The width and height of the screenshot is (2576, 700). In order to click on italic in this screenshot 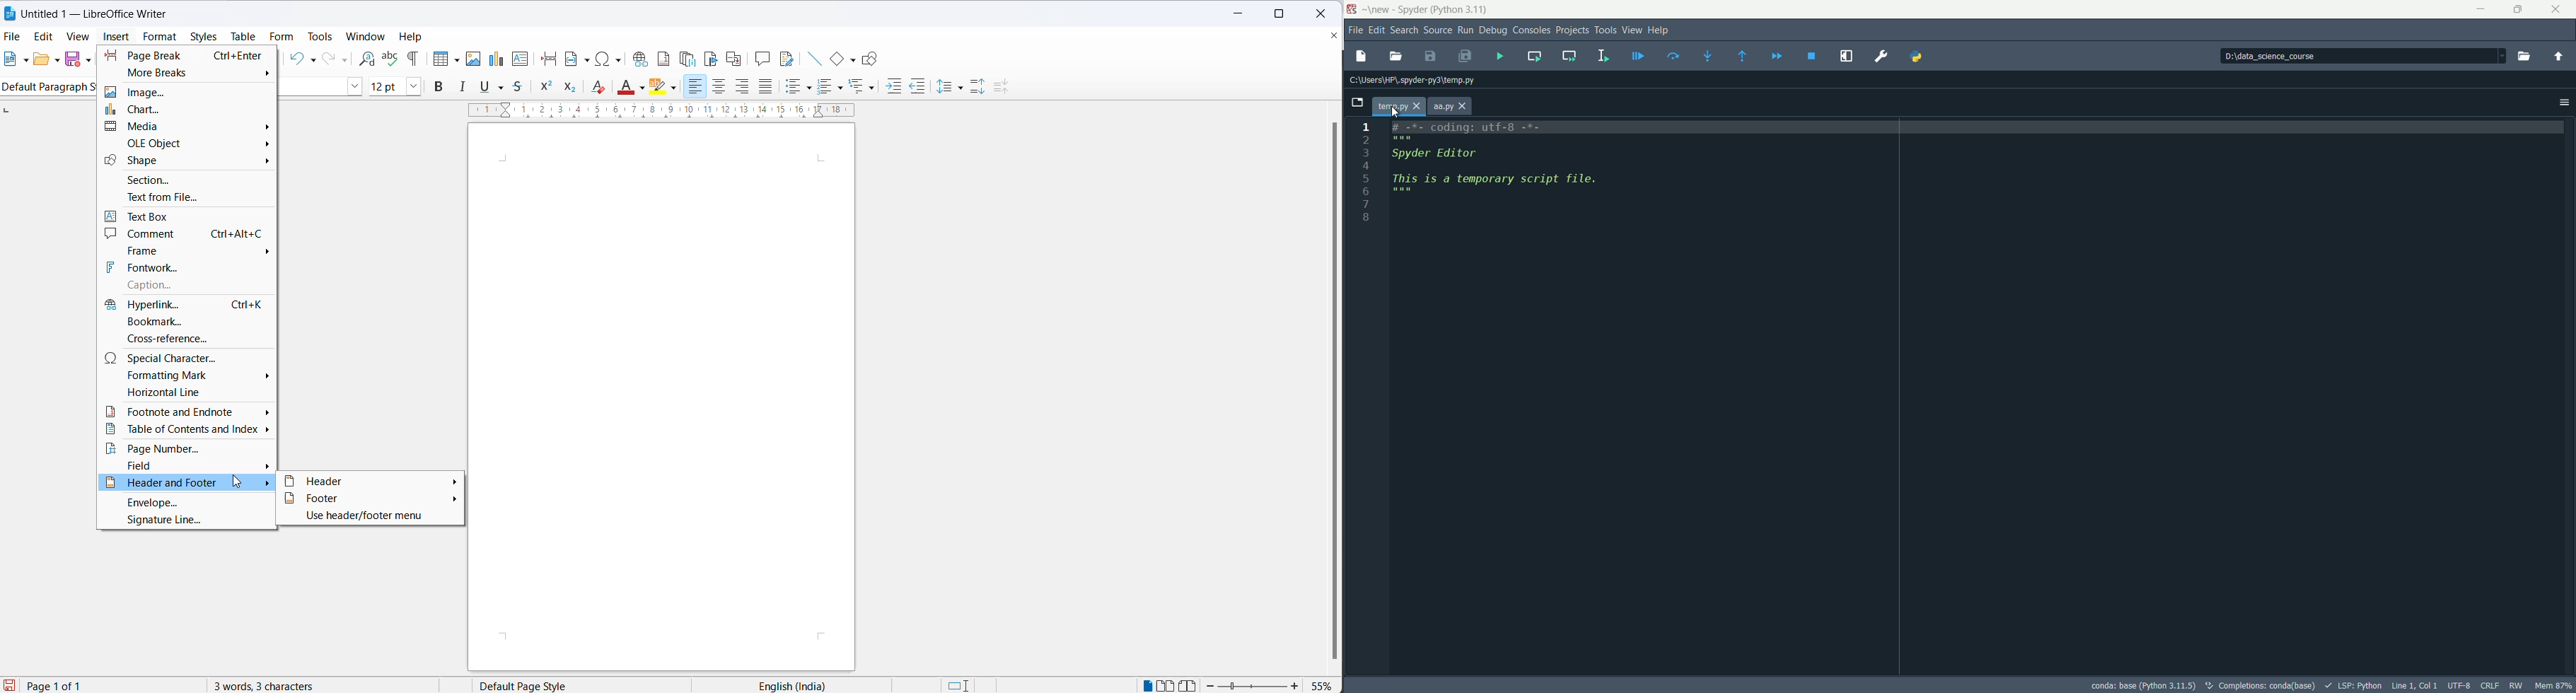, I will do `click(463, 88)`.